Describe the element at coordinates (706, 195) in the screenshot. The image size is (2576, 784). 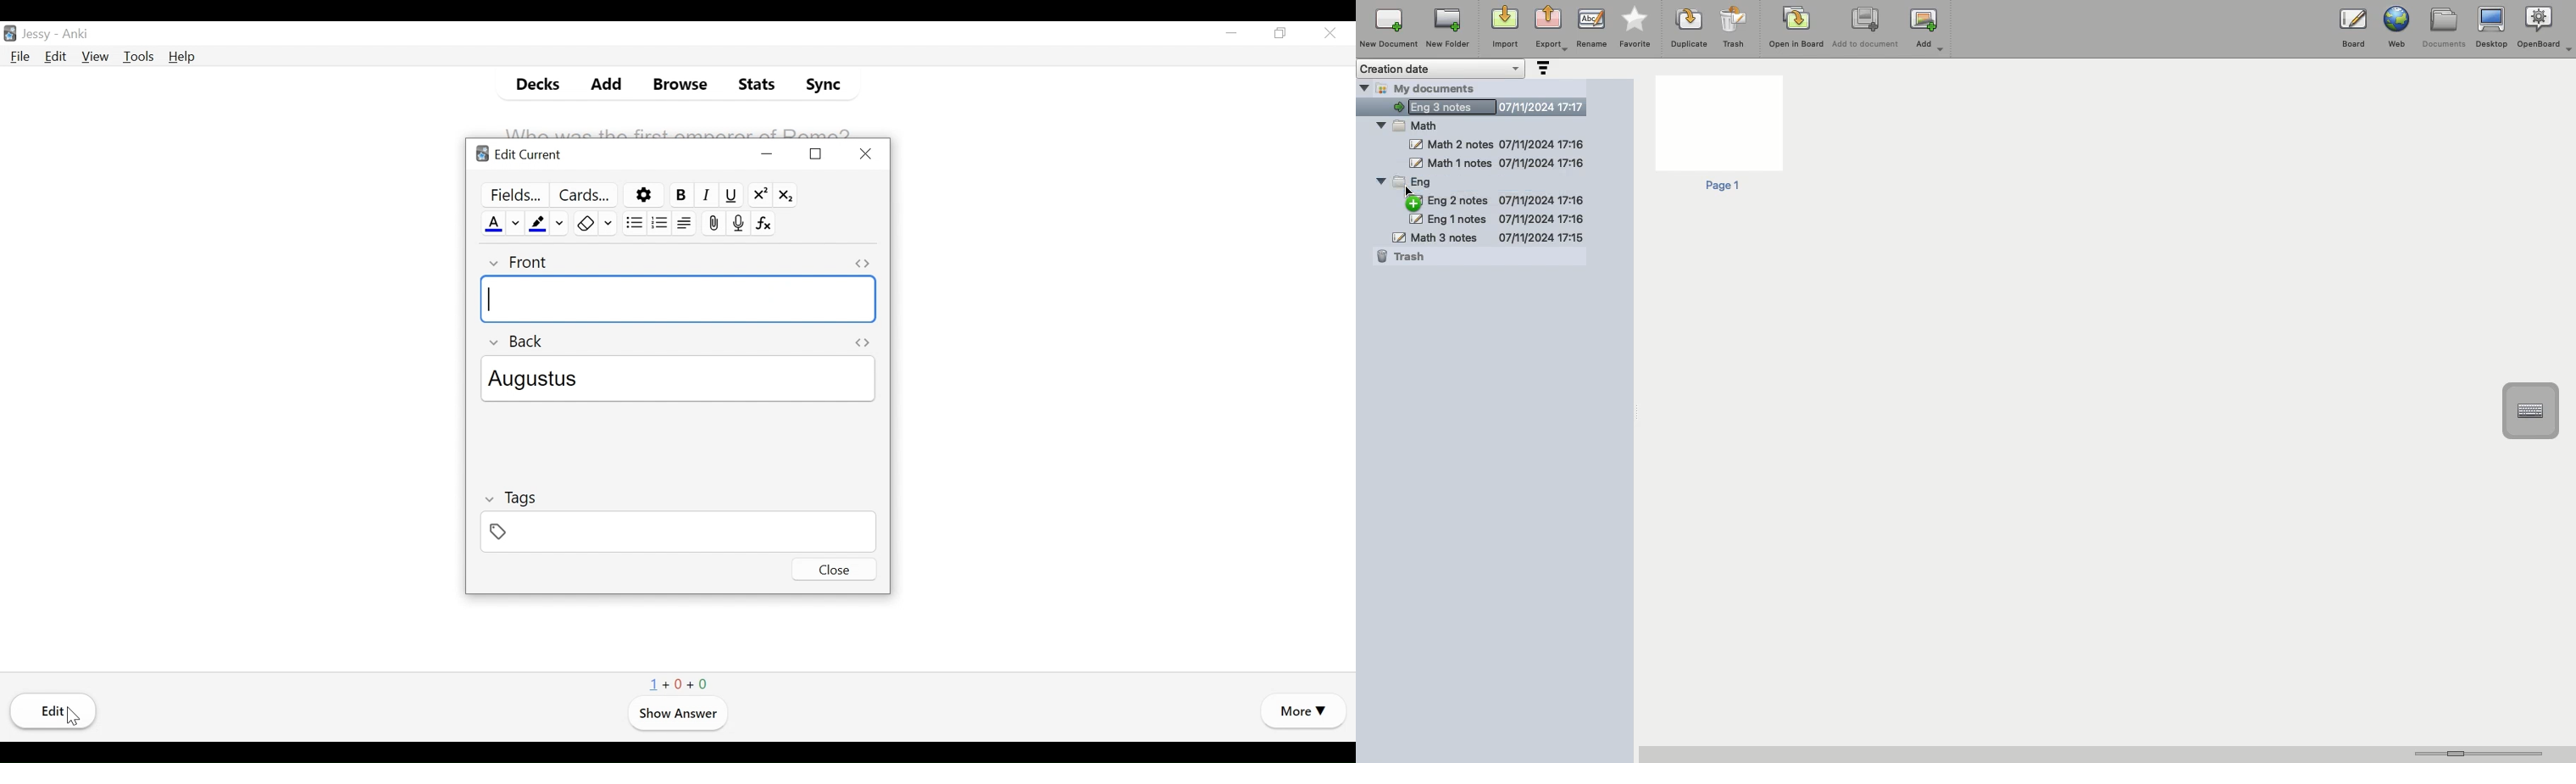
I see `Italics` at that location.